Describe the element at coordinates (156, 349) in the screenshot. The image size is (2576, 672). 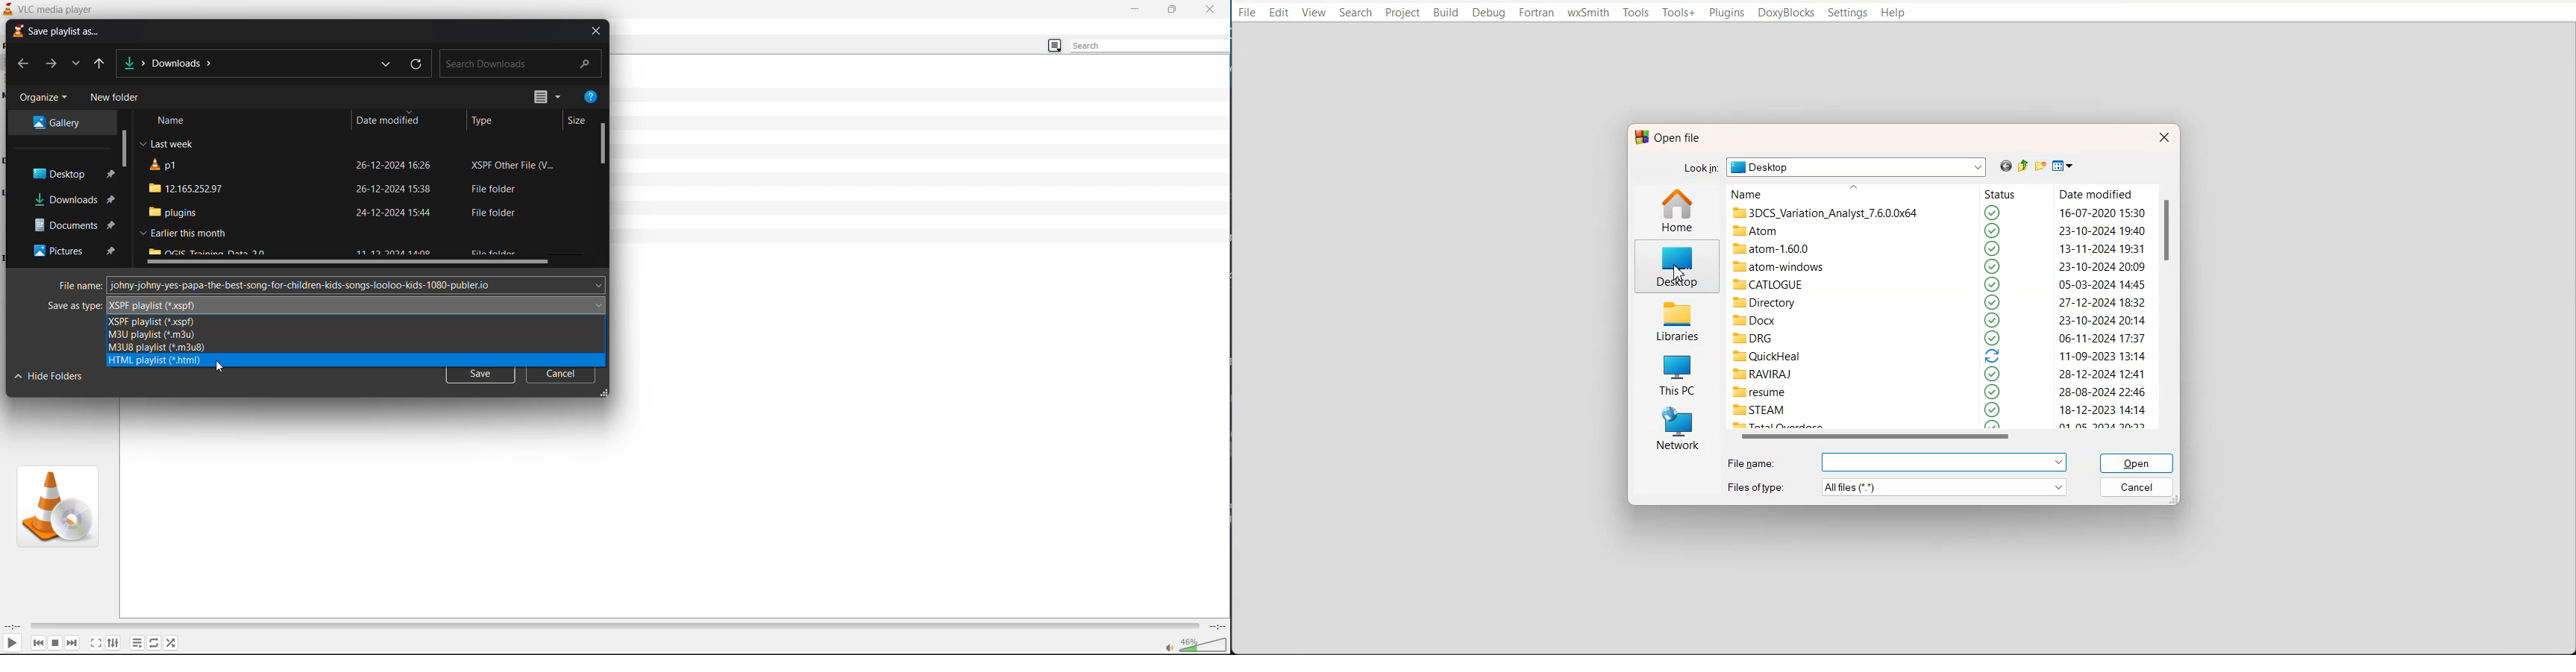
I see `m3u8 playlist` at that location.